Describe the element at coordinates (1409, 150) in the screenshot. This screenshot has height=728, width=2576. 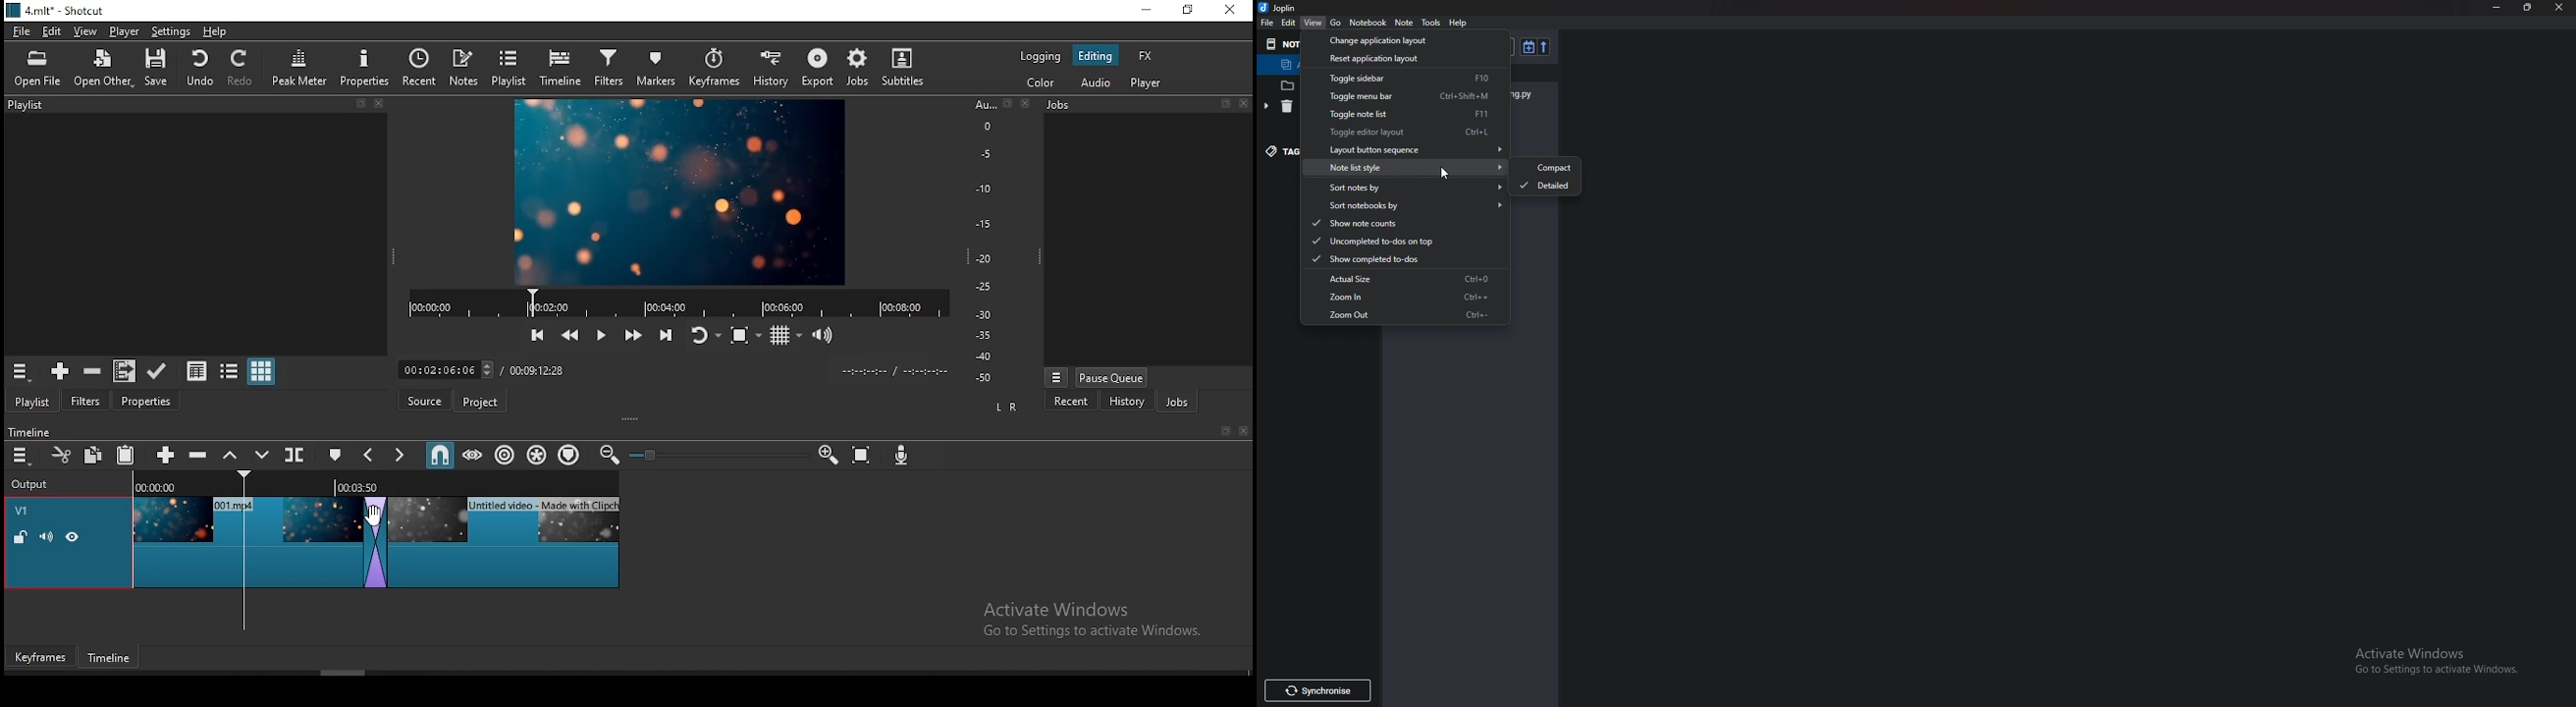
I see `Layout button sequence` at that location.